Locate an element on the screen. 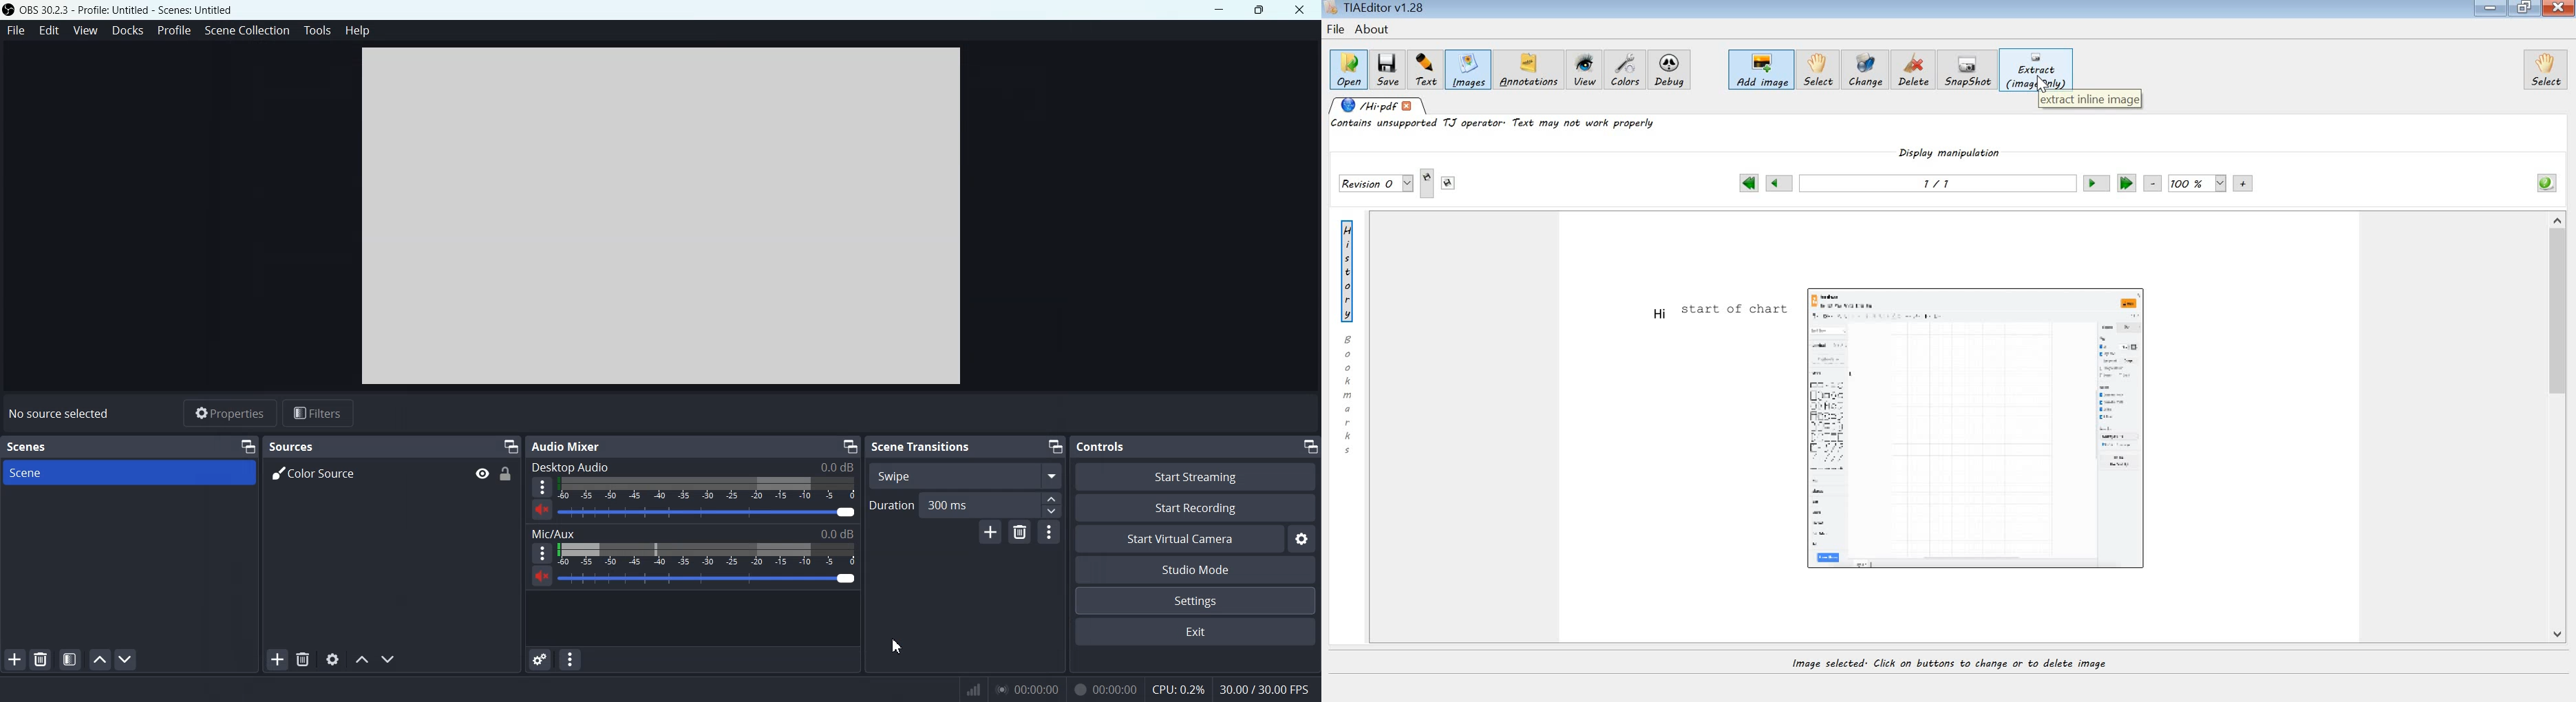 The height and width of the screenshot is (728, 2576). Remove selected scene is located at coordinates (40, 659).